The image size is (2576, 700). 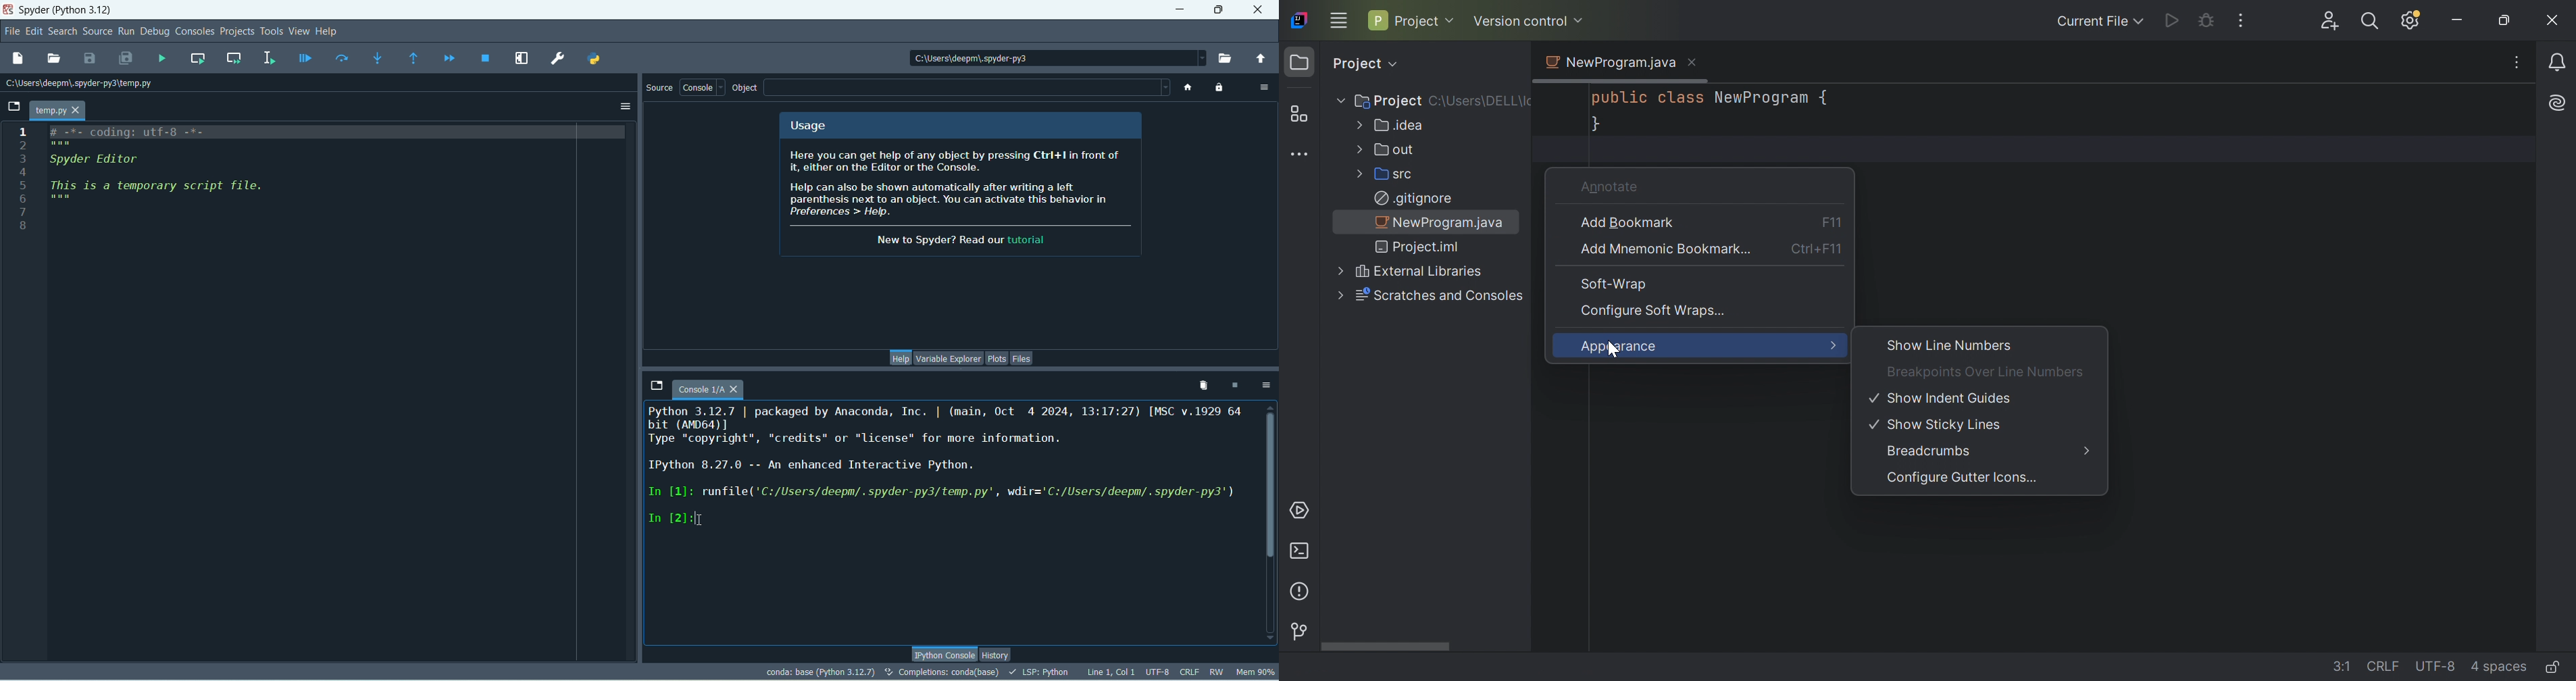 What do you see at coordinates (1039, 672) in the screenshot?
I see `LSP-PYTHON` at bounding box center [1039, 672].